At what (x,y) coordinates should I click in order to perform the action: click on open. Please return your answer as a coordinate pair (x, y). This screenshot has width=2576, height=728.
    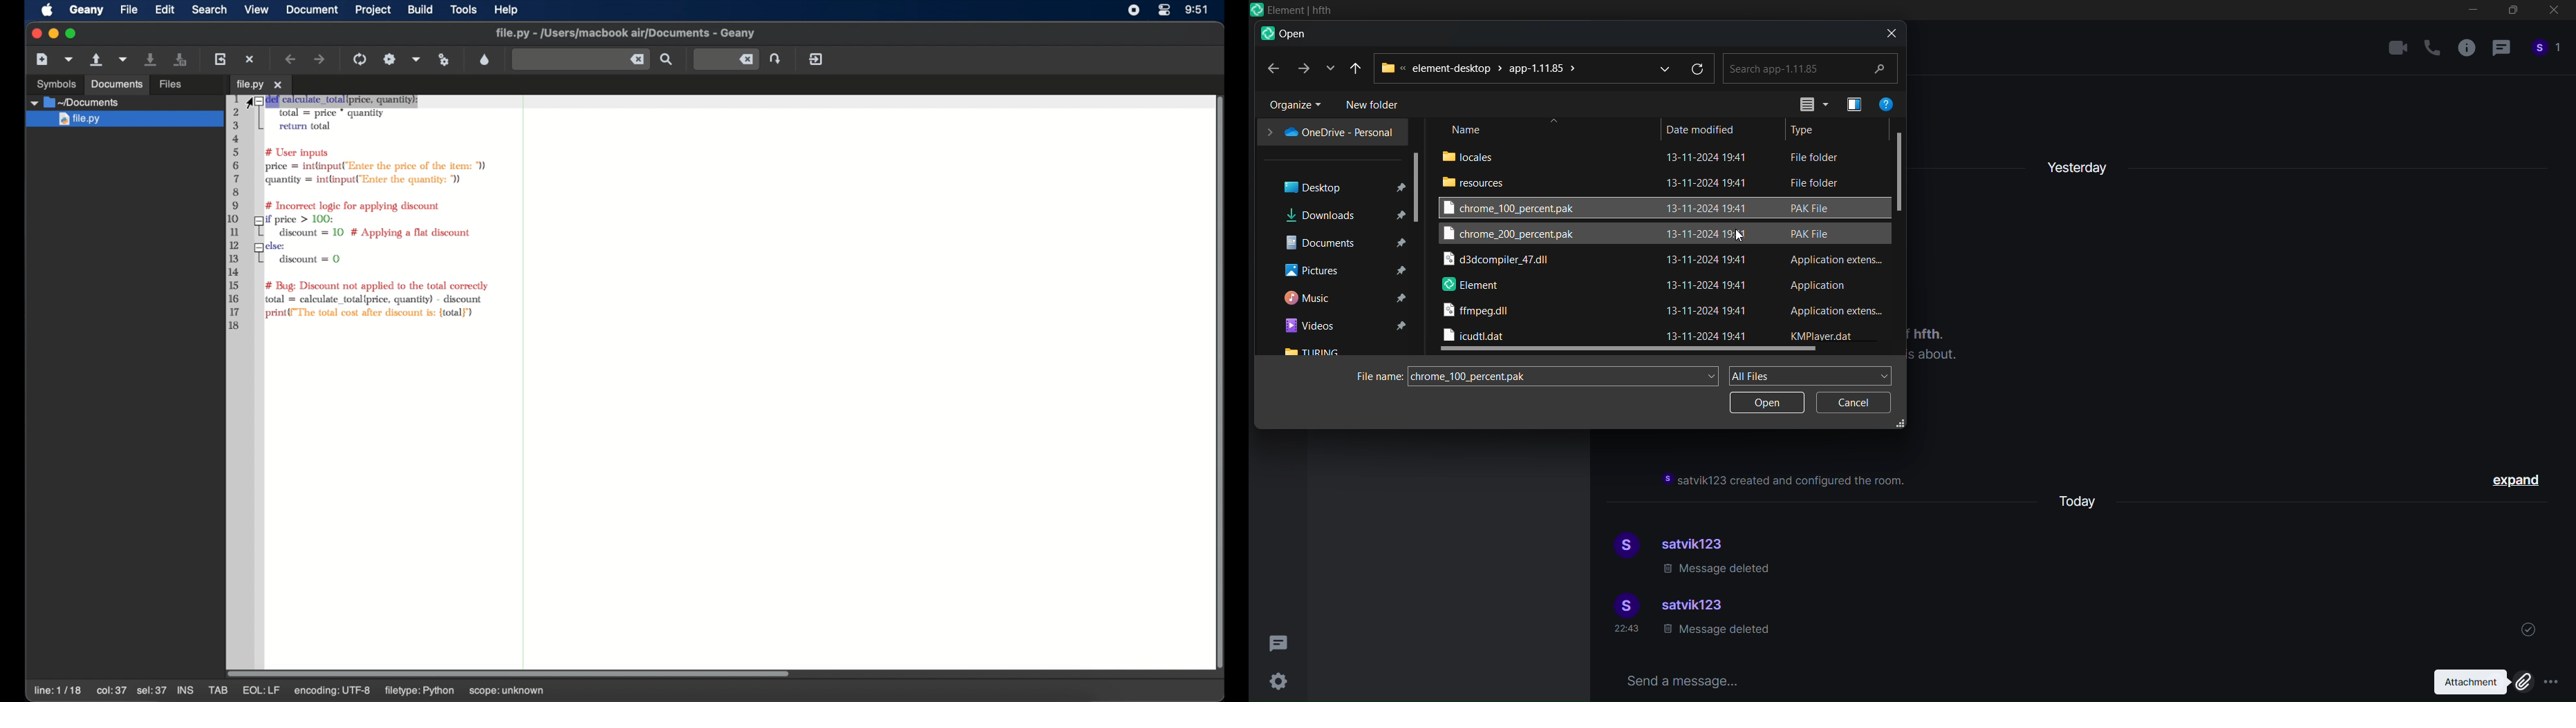
    Looking at the image, I should click on (1283, 35).